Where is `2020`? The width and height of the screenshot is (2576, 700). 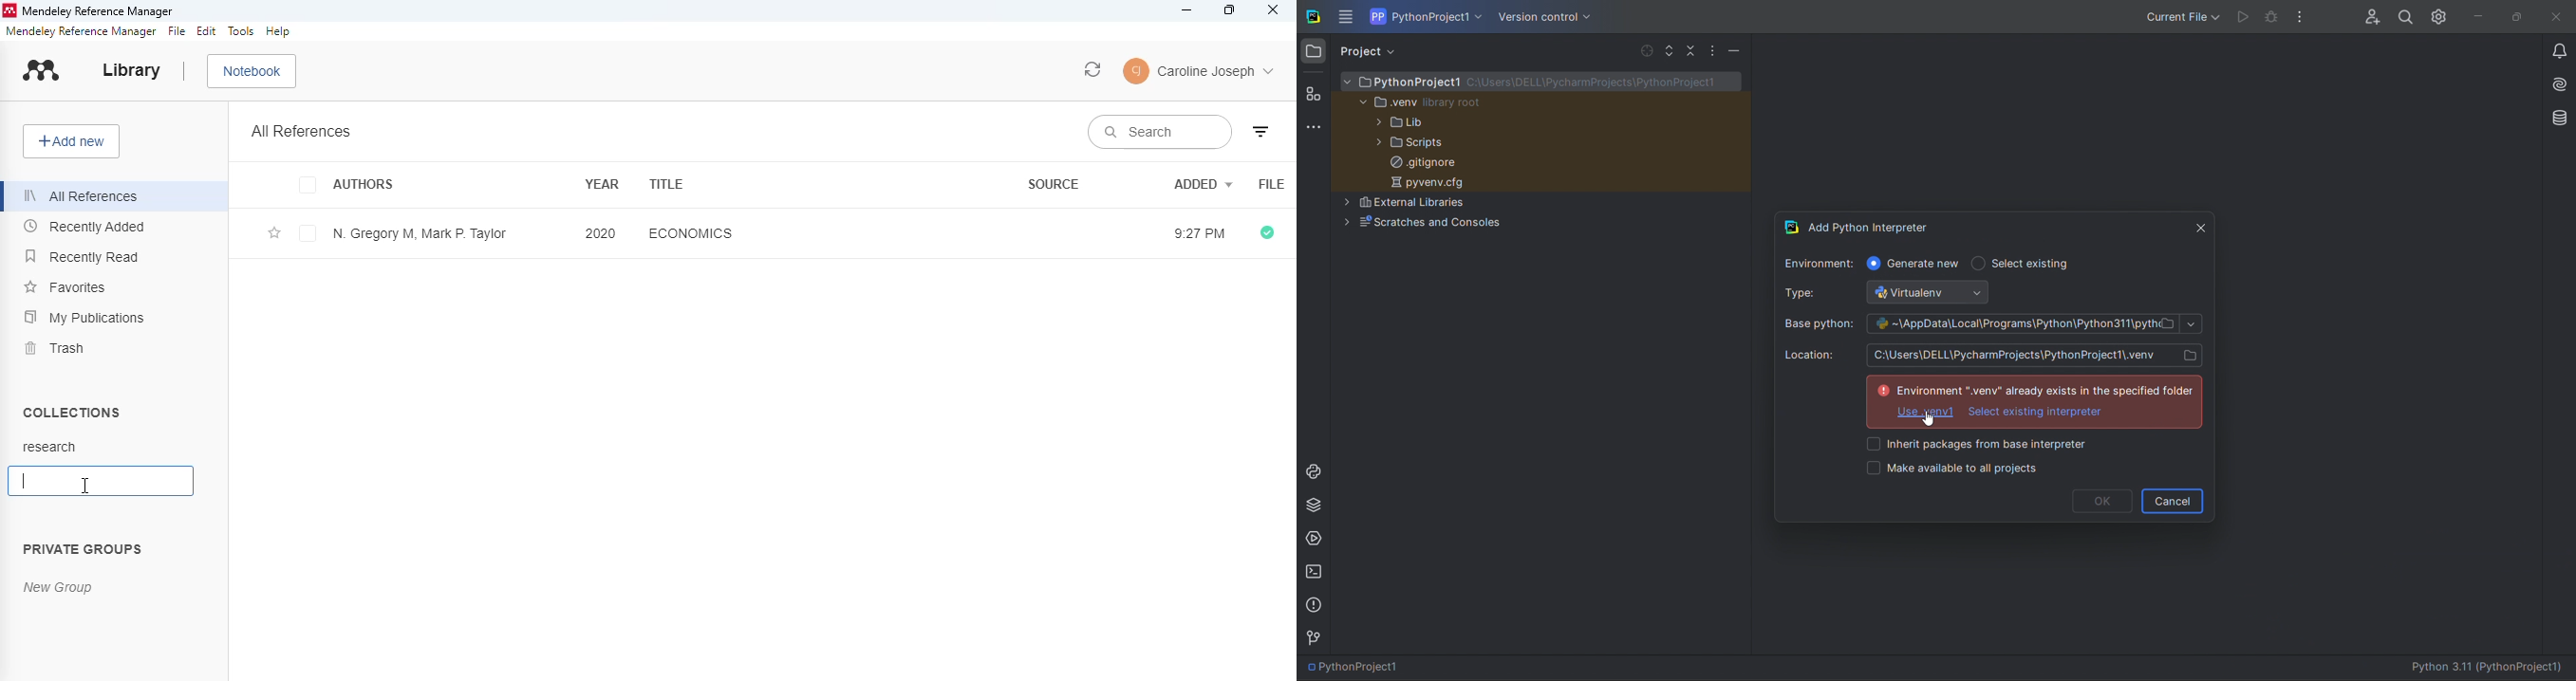
2020 is located at coordinates (601, 232).